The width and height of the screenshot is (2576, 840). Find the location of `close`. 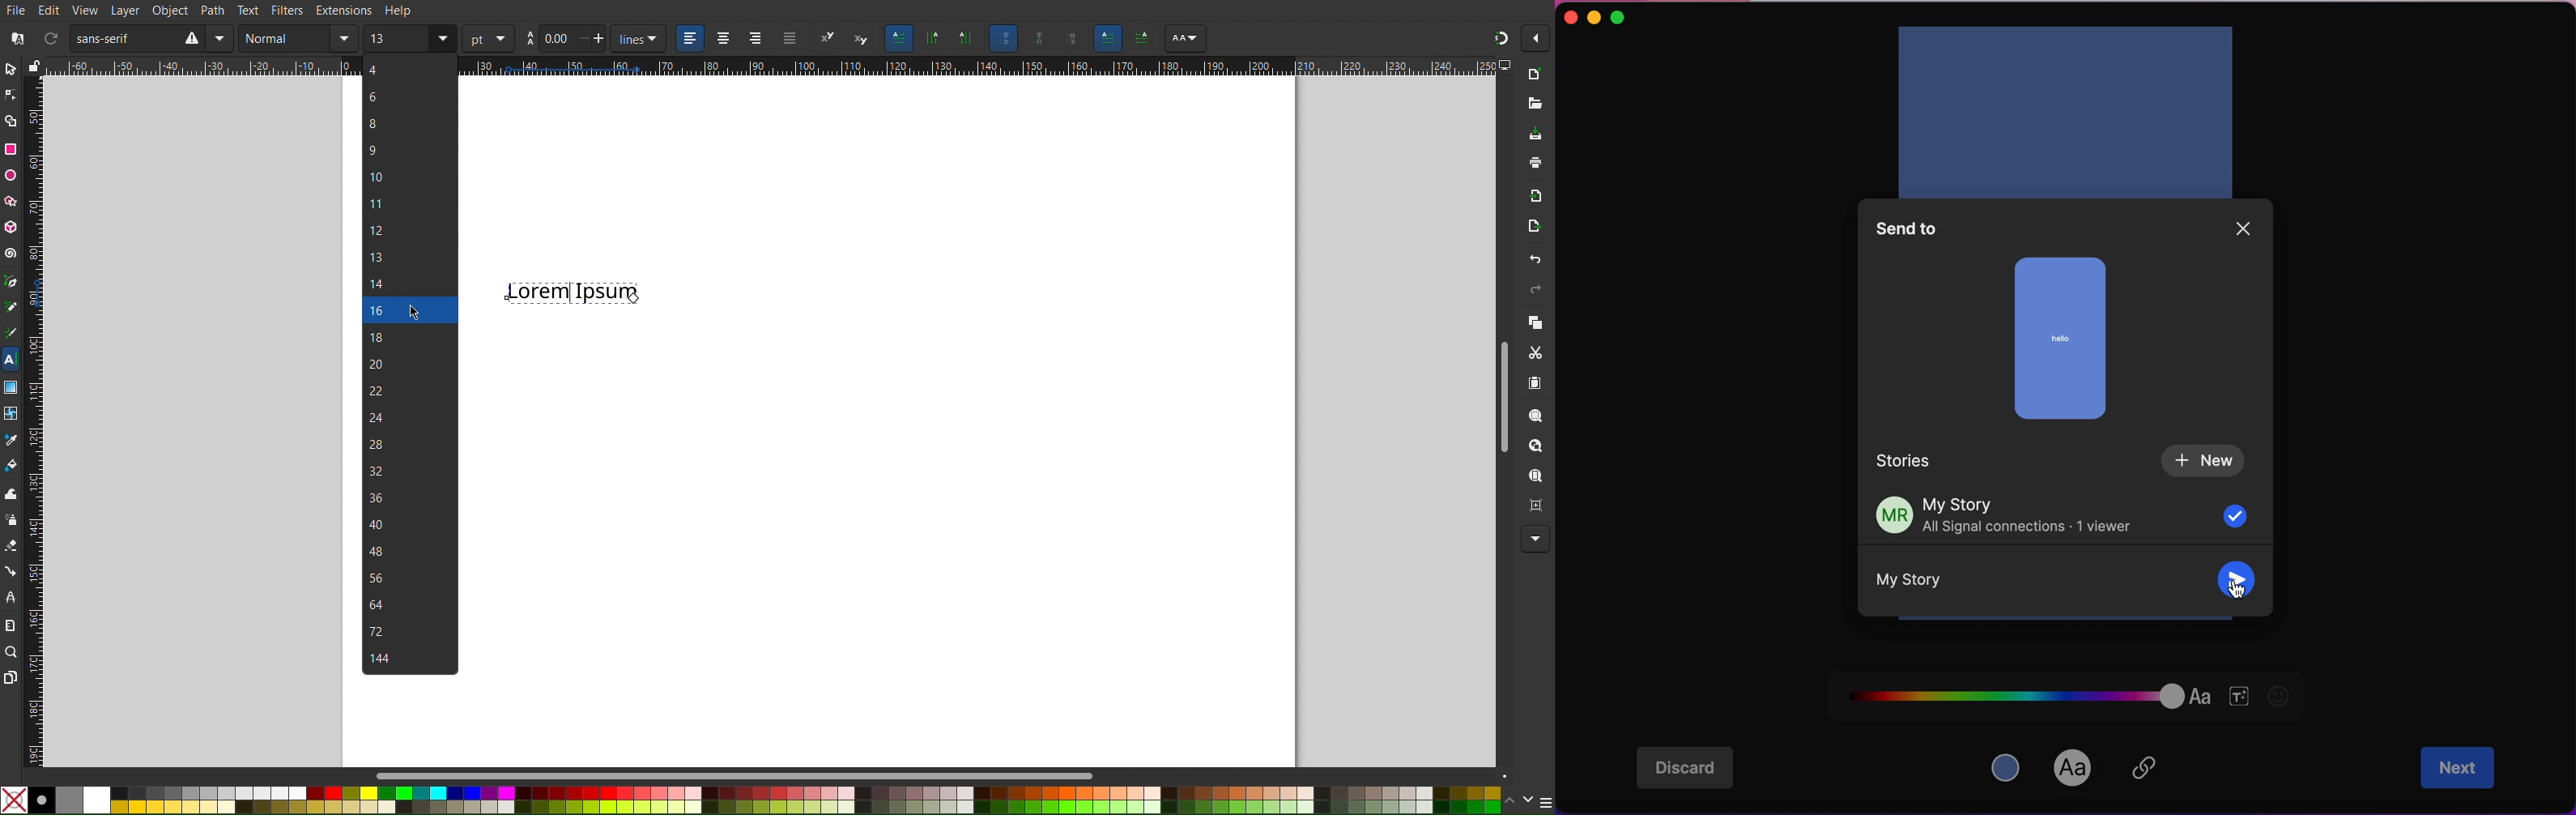

close is located at coordinates (2245, 228).